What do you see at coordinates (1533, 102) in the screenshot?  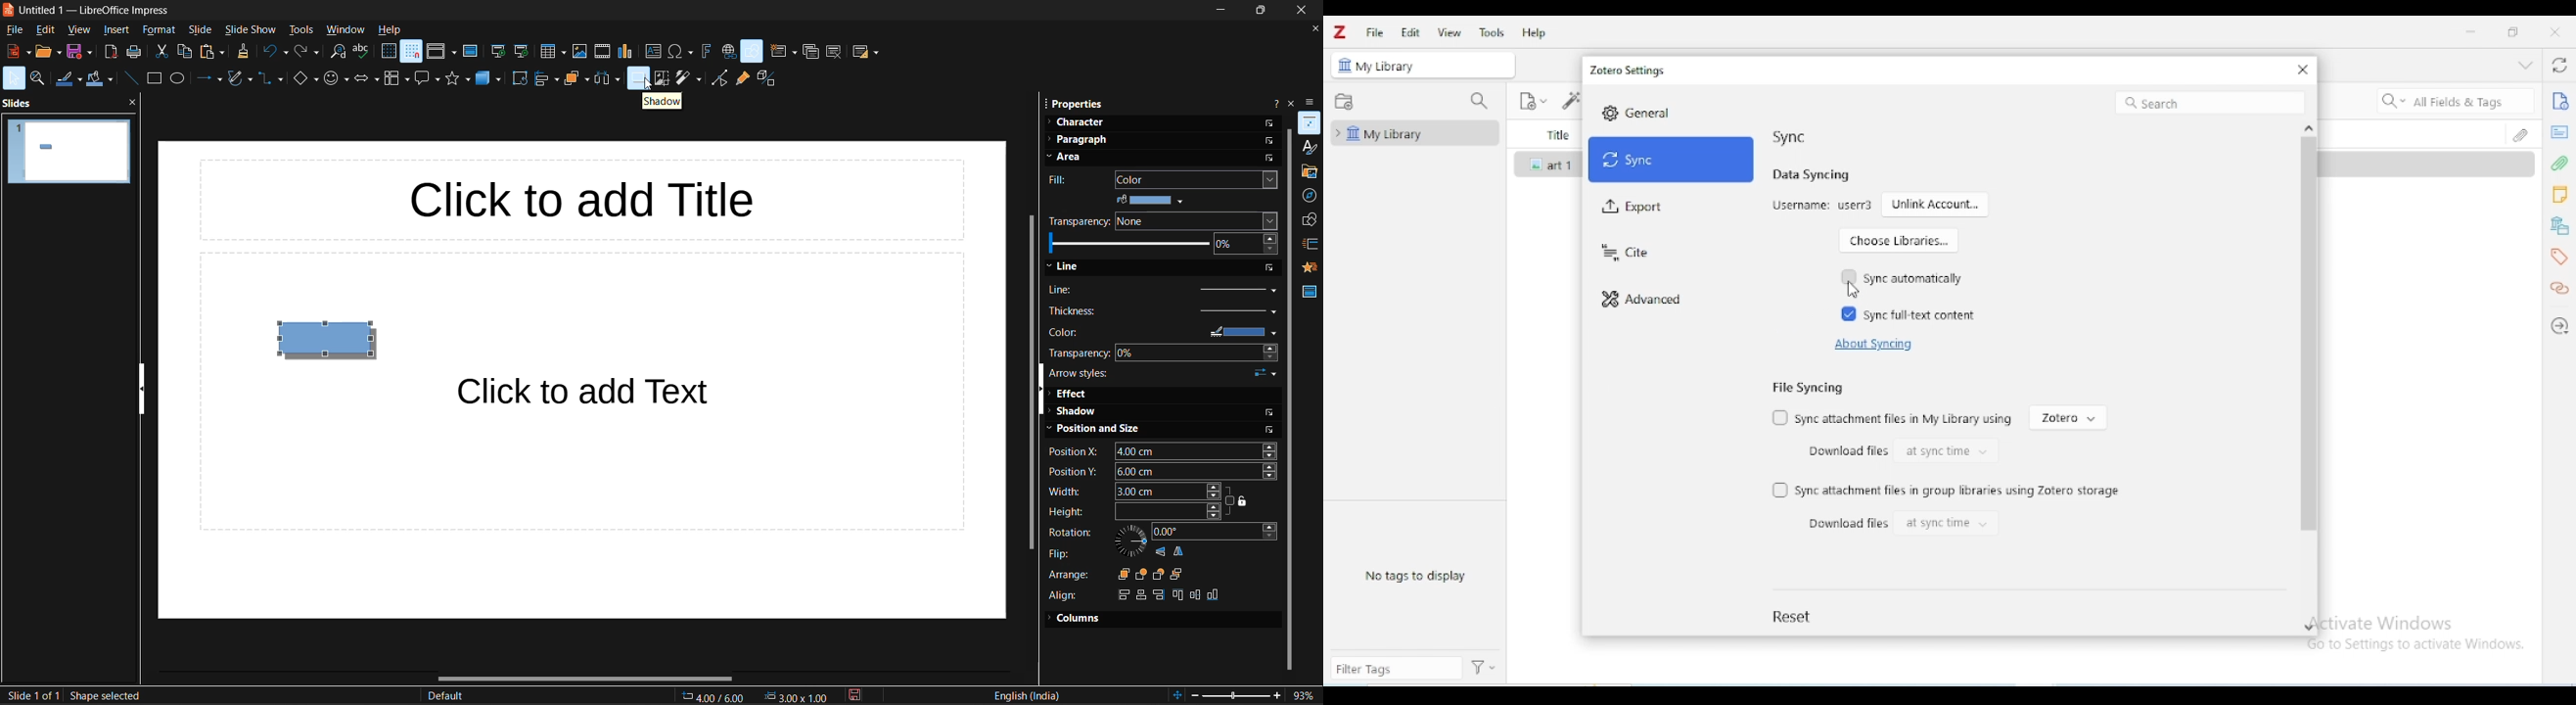 I see `new item` at bounding box center [1533, 102].